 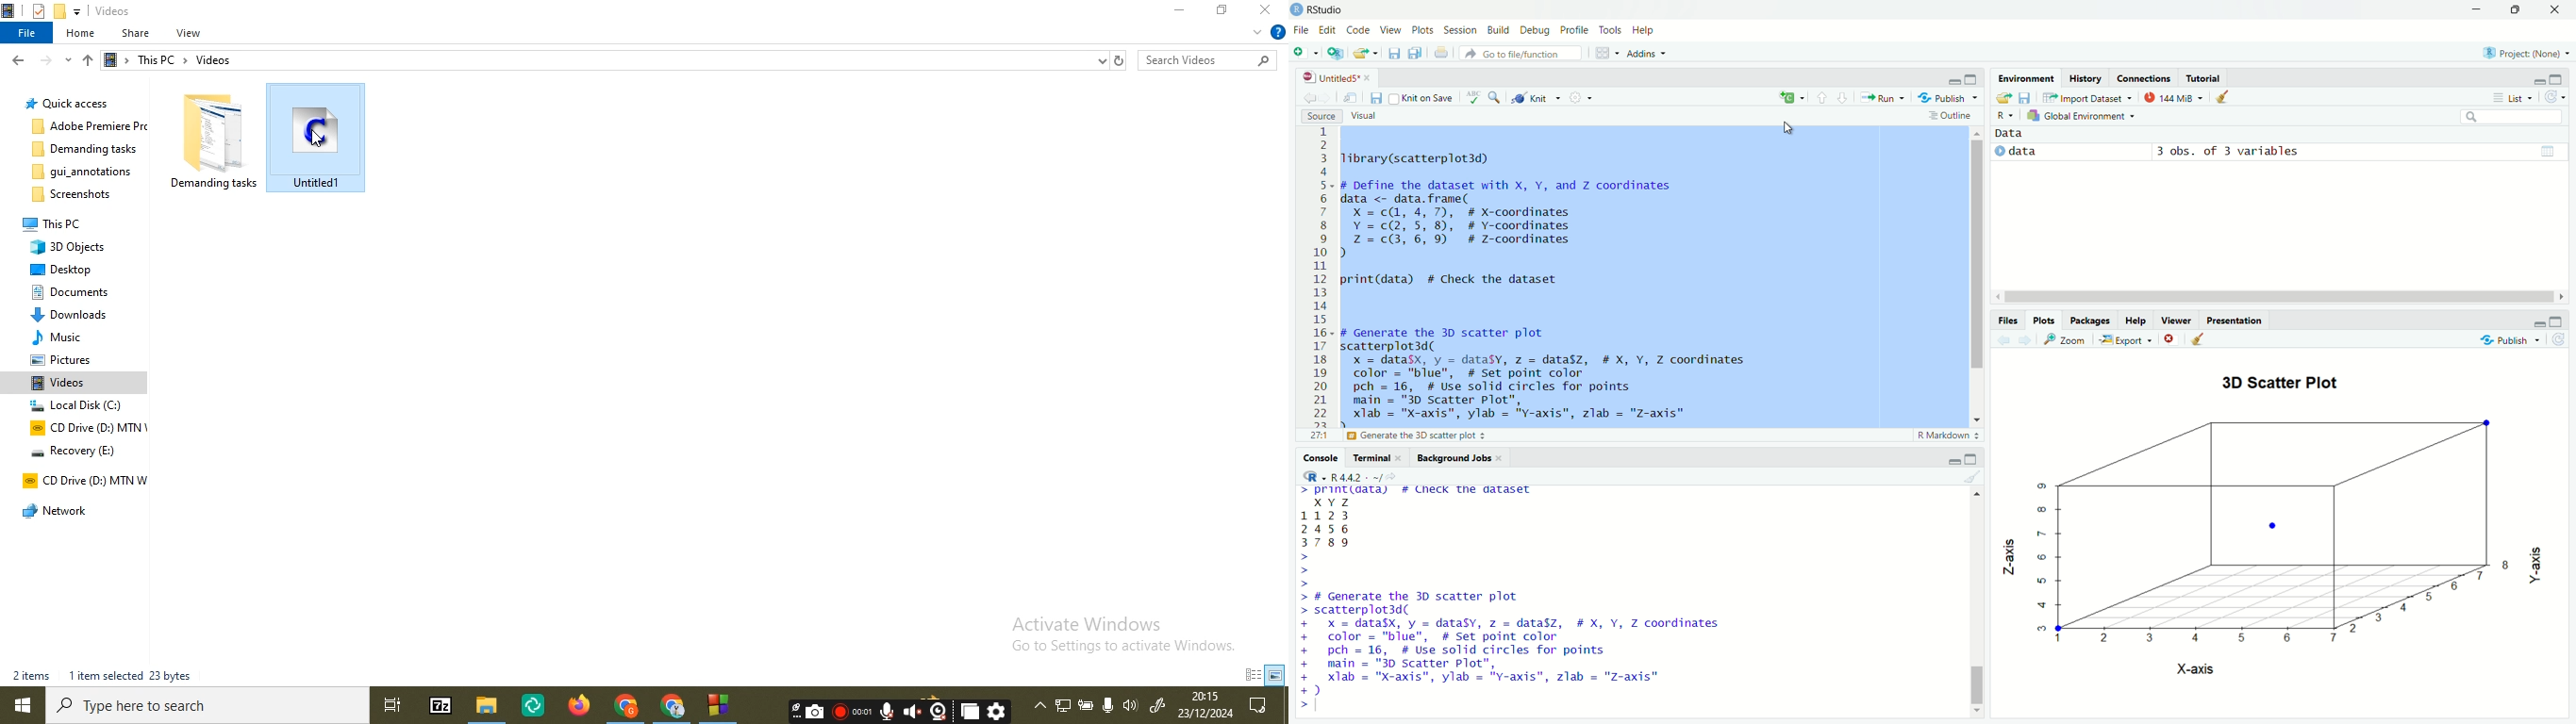 What do you see at coordinates (1822, 99) in the screenshot?
I see `go to previous section/chunk` at bounding box center [1822, 99].